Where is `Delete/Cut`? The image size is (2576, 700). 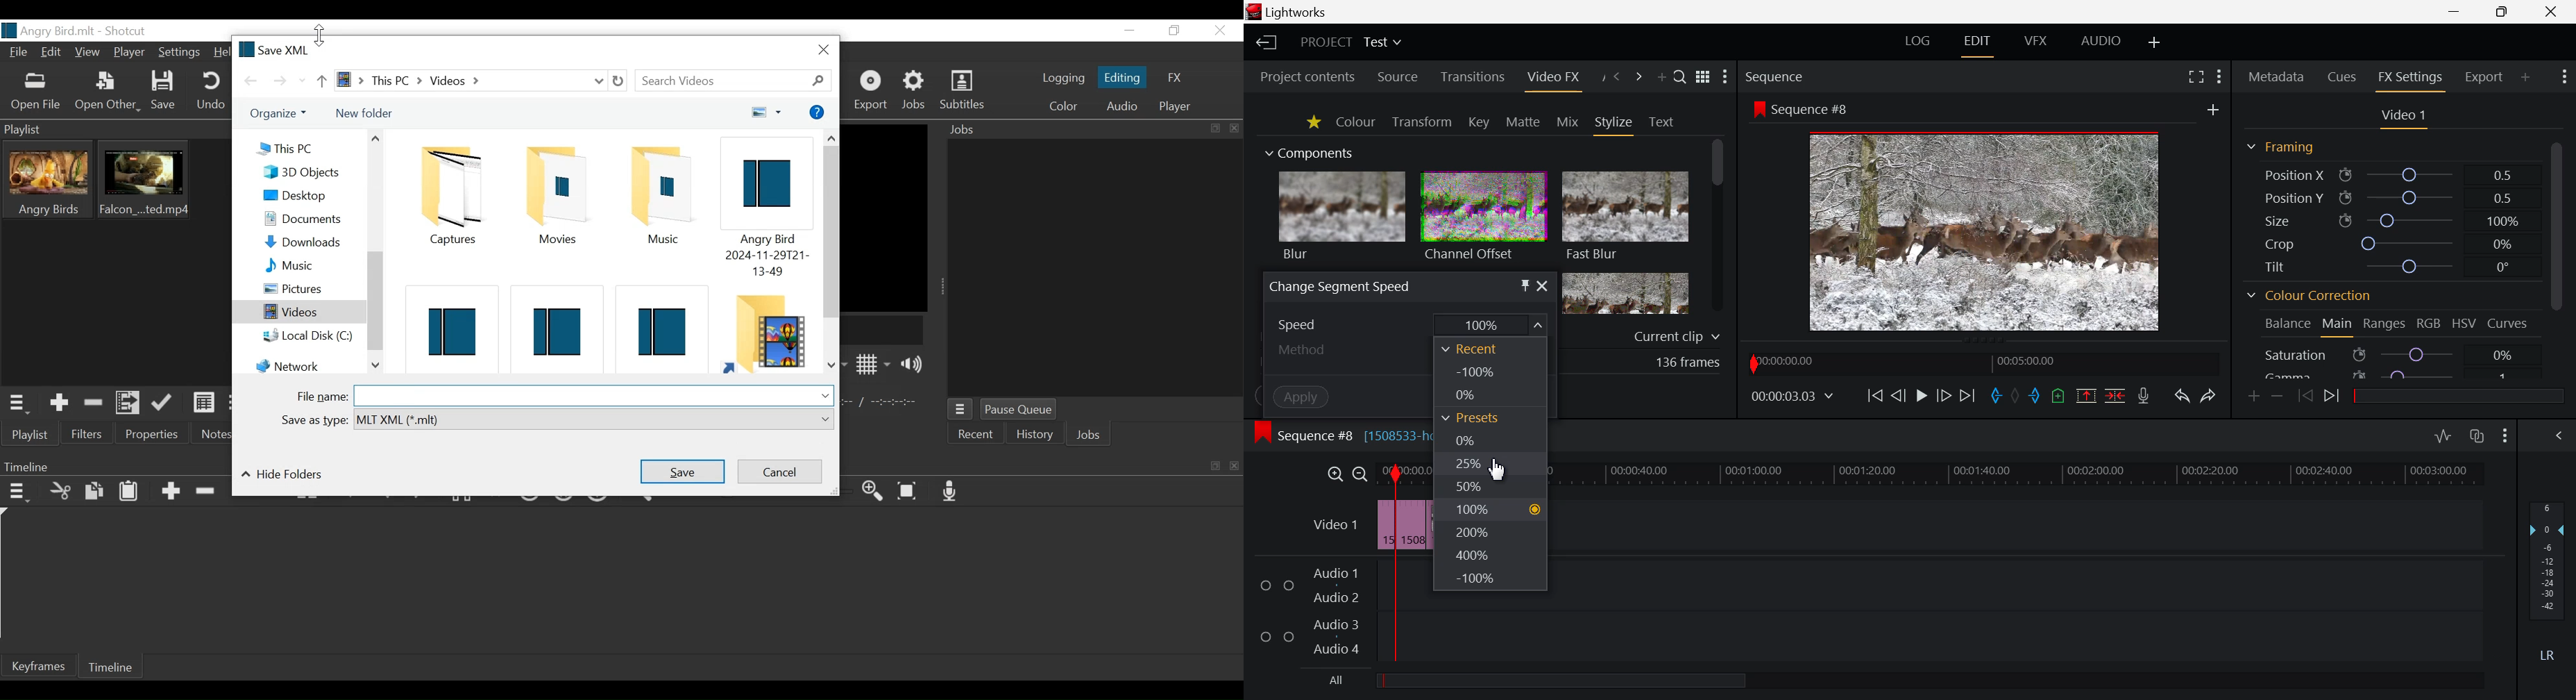 Delete/Cut is located at coordinates (2115, 396).